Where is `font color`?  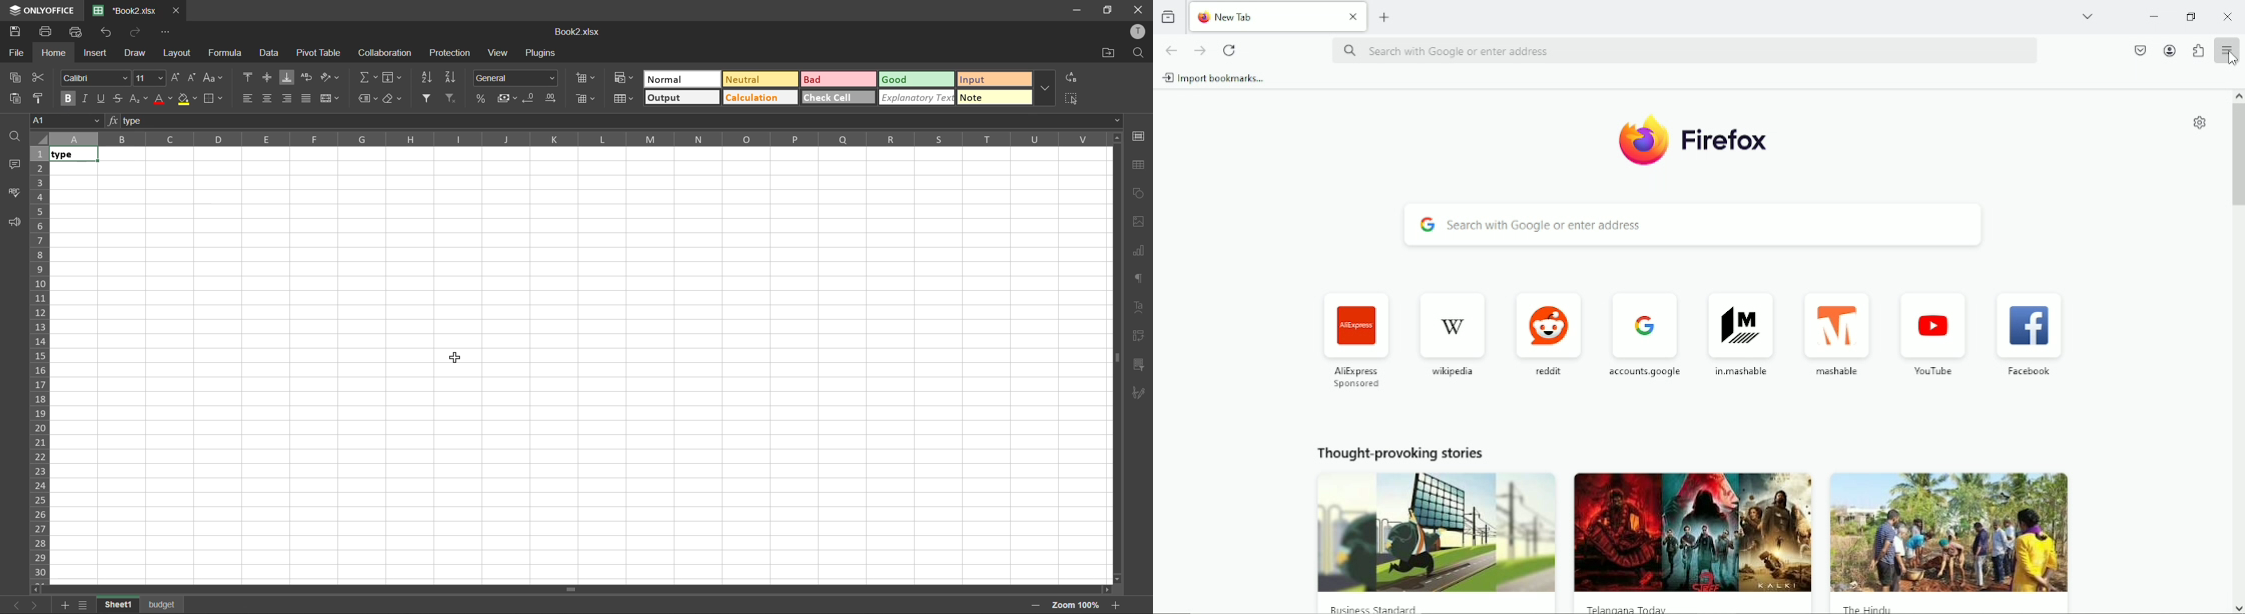 font color is located at coordinates (163, 100).